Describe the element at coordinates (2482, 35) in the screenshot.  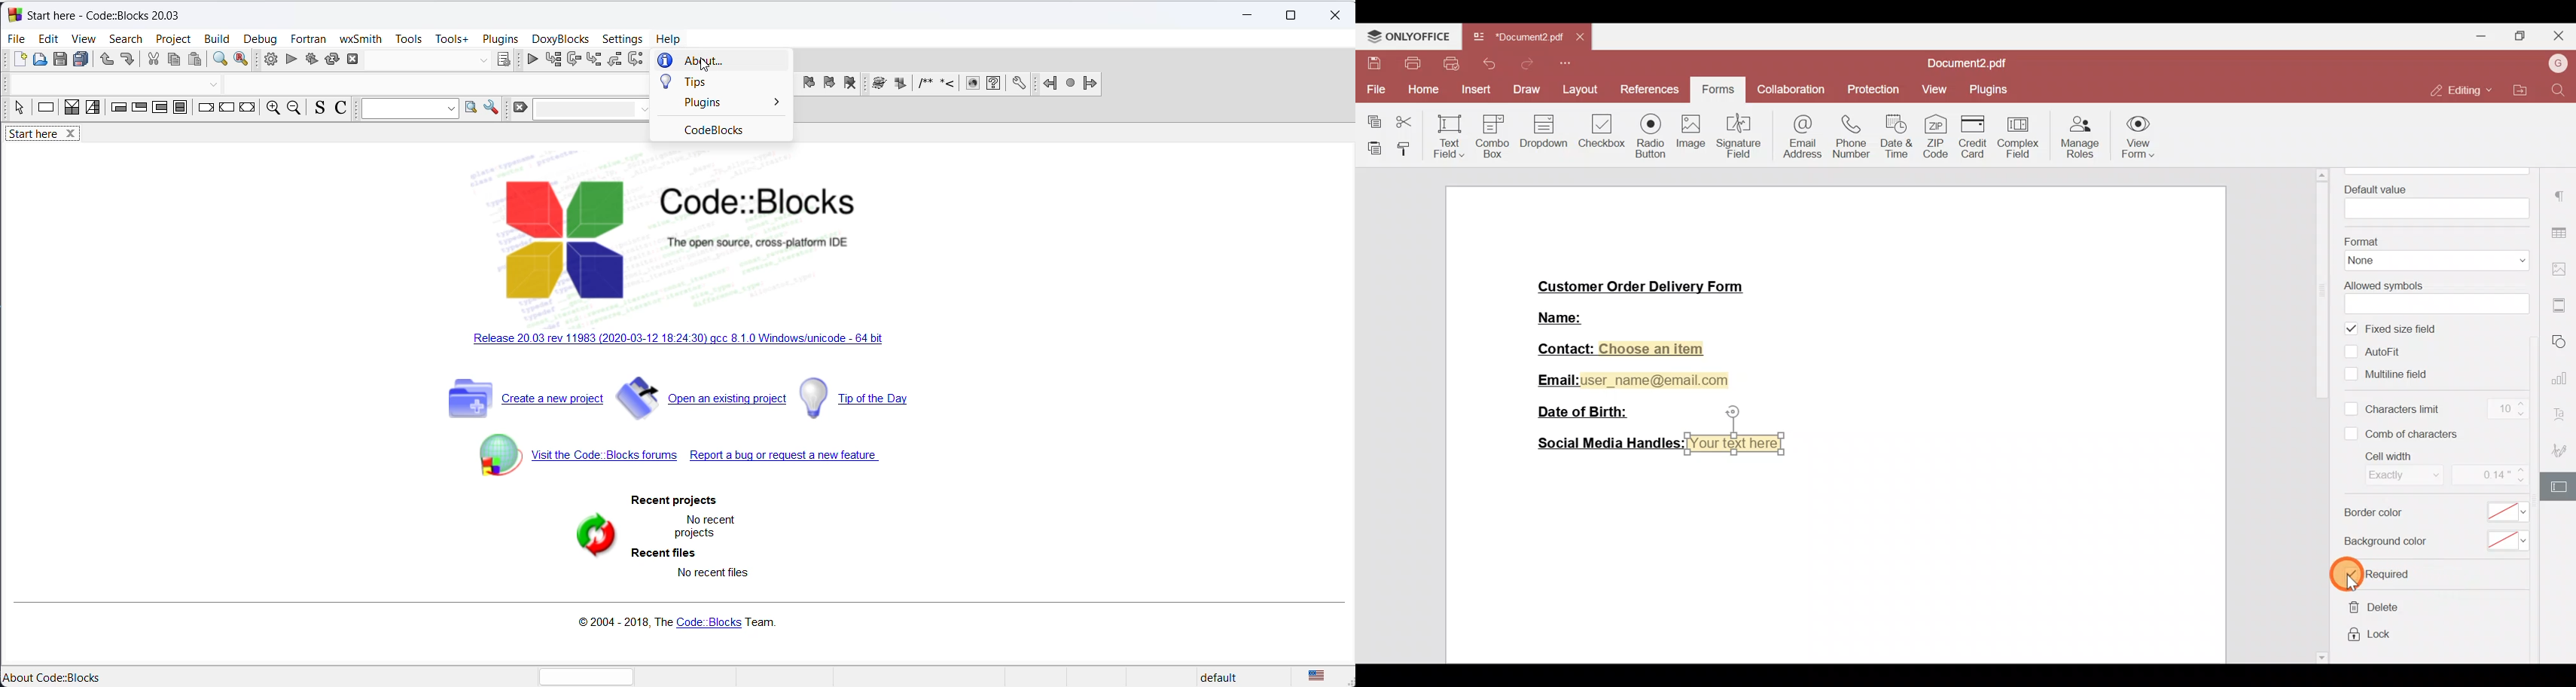
I see `Minimize` at that location.